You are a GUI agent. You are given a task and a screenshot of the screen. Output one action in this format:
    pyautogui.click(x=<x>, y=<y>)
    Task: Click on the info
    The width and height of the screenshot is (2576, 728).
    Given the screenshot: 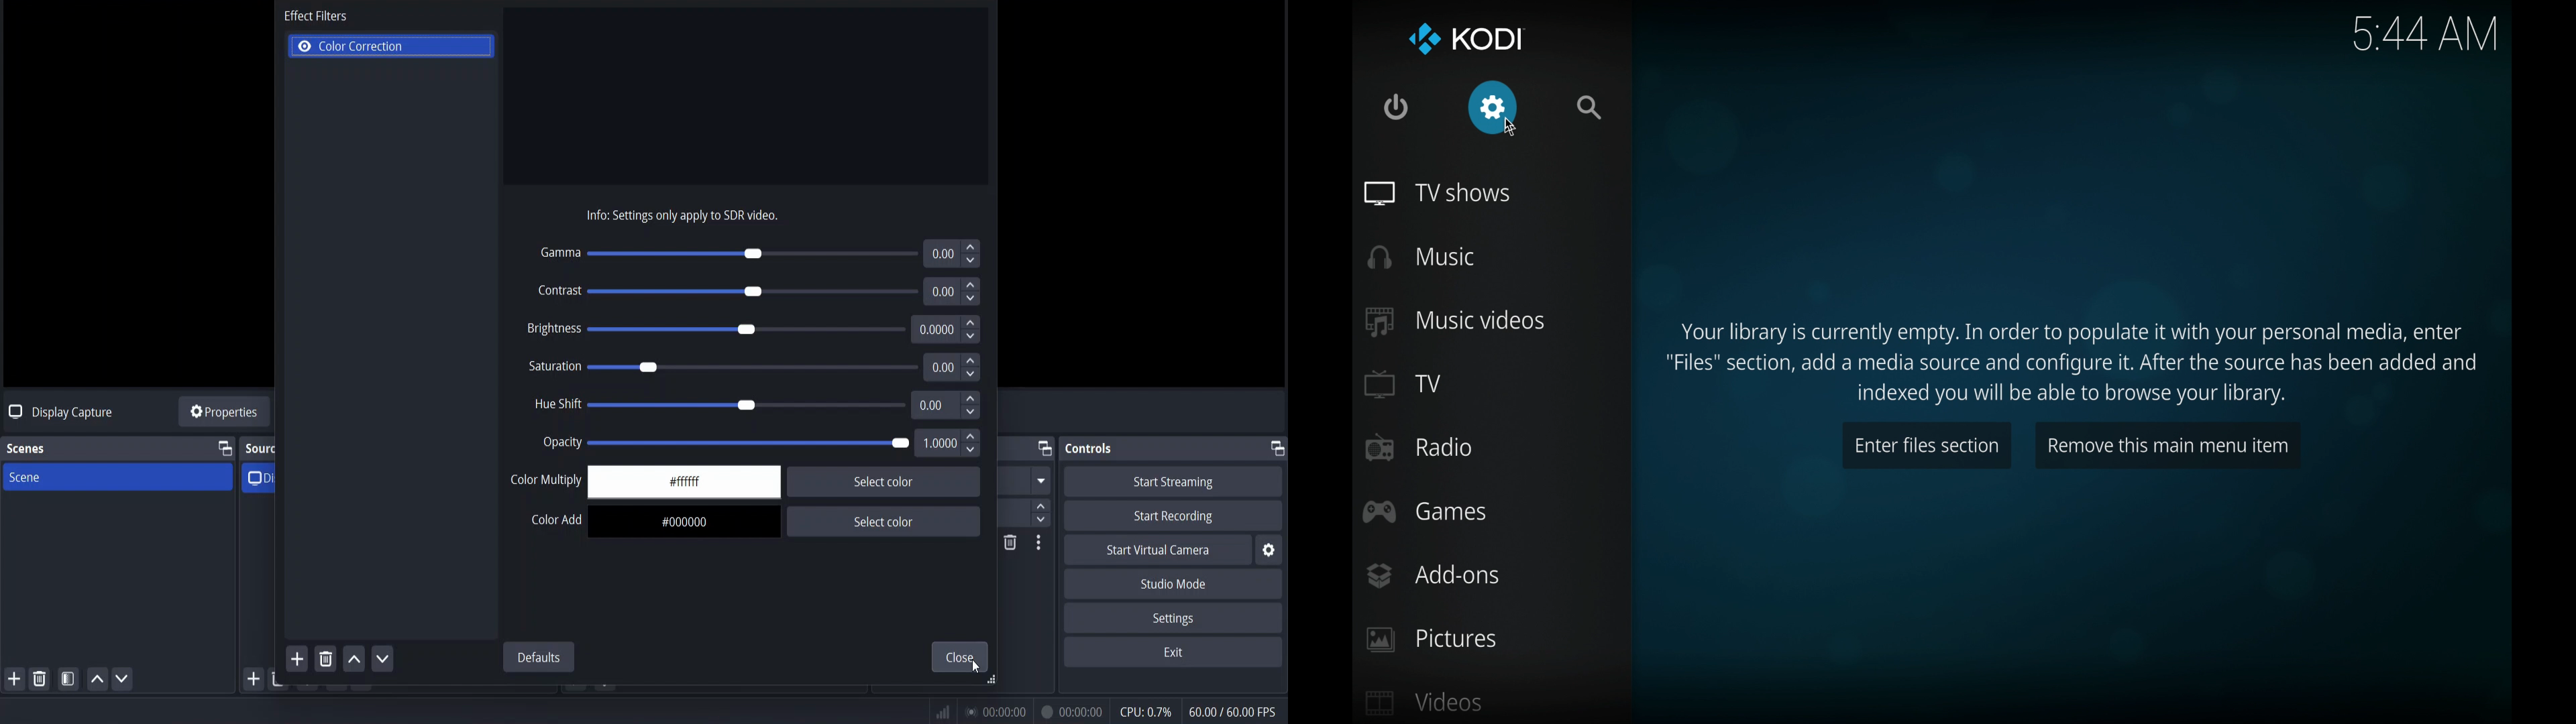 What is the action you would take?
    pyautogui.click(x=2074, y=363)
    